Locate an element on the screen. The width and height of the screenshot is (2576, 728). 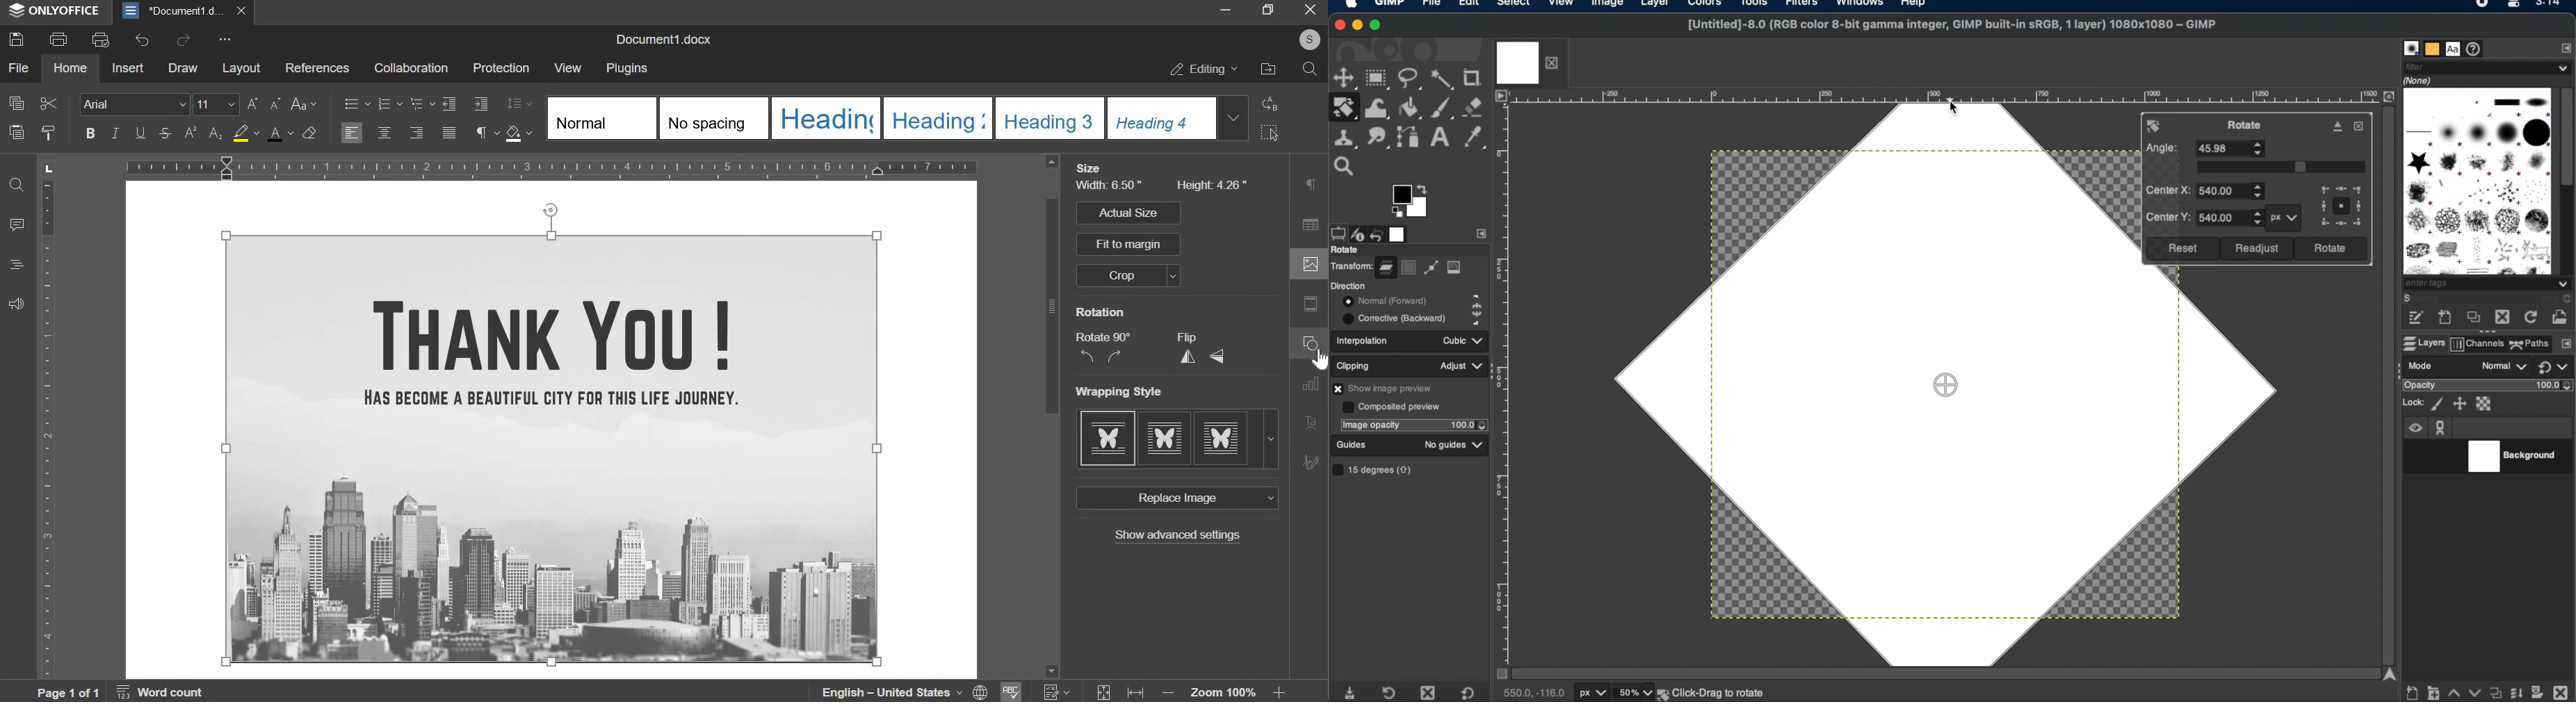
visibility toggle is located at coordinates (2417, 456).